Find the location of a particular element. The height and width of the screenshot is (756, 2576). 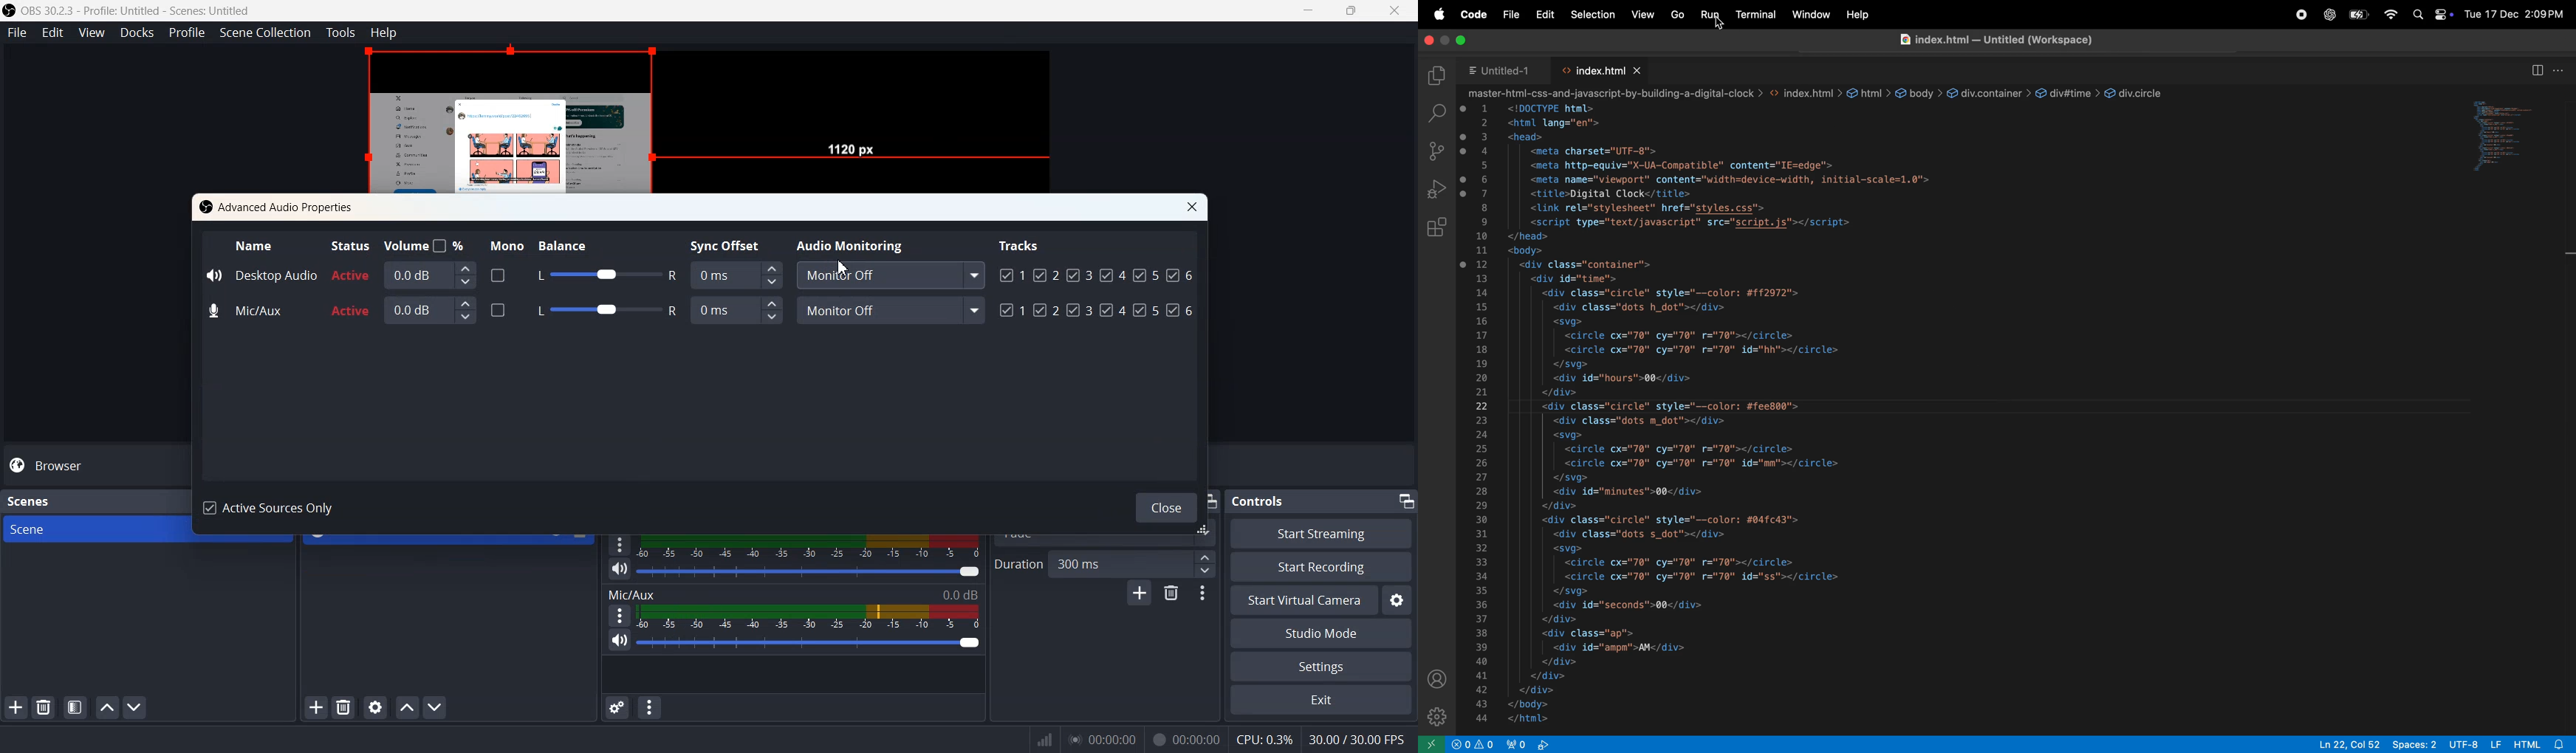

Remove configurable transistion is located at coordinates (1173, 594).